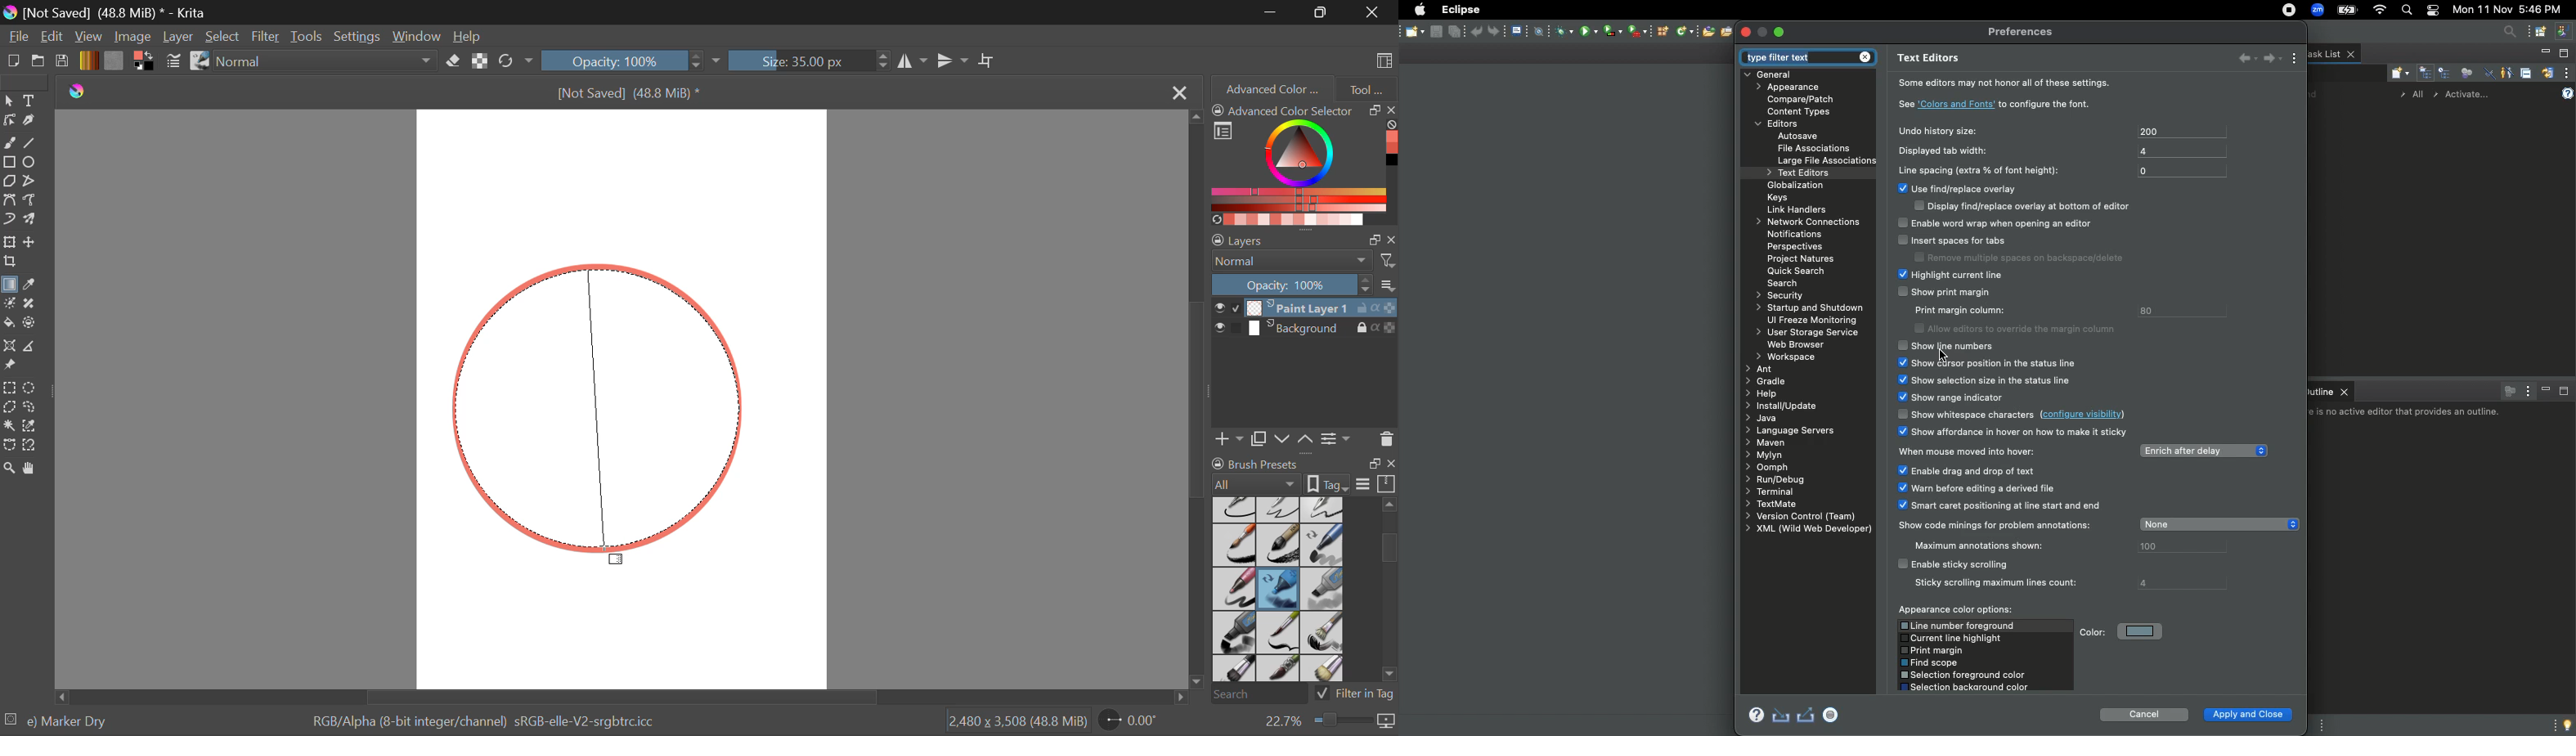  I want to click on Transform a layer, so click(9, 242).